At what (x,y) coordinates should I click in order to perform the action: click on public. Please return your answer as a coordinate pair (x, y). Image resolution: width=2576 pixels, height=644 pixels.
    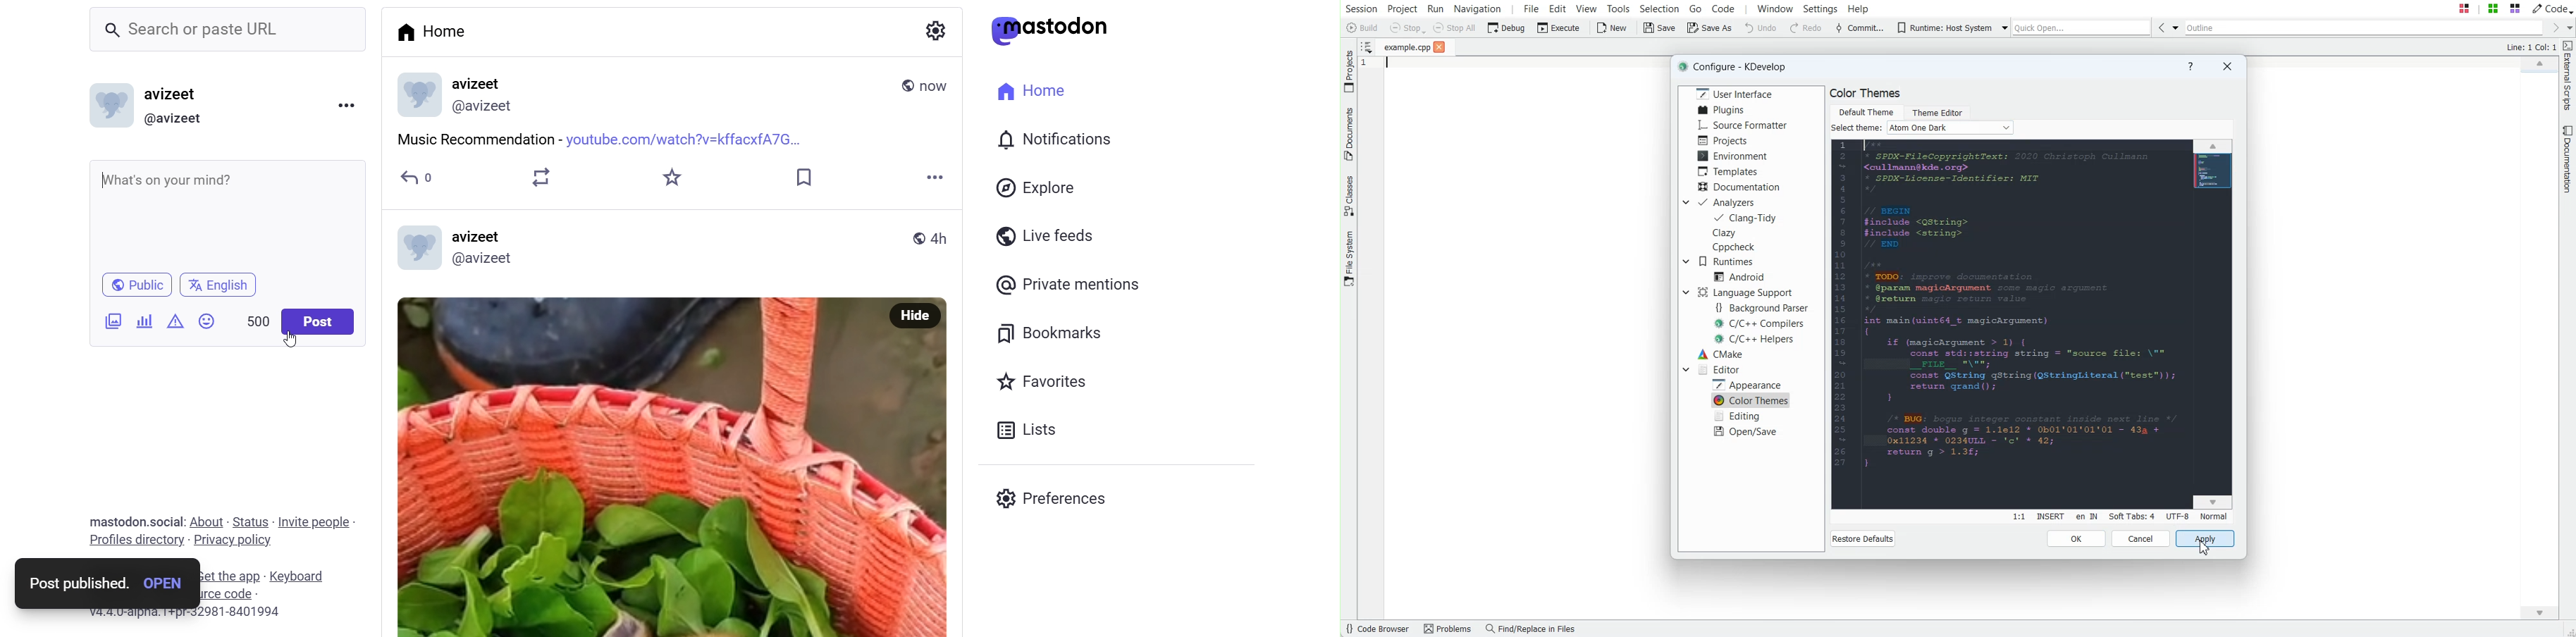
    Looking at the image, I should click on (898, 83).